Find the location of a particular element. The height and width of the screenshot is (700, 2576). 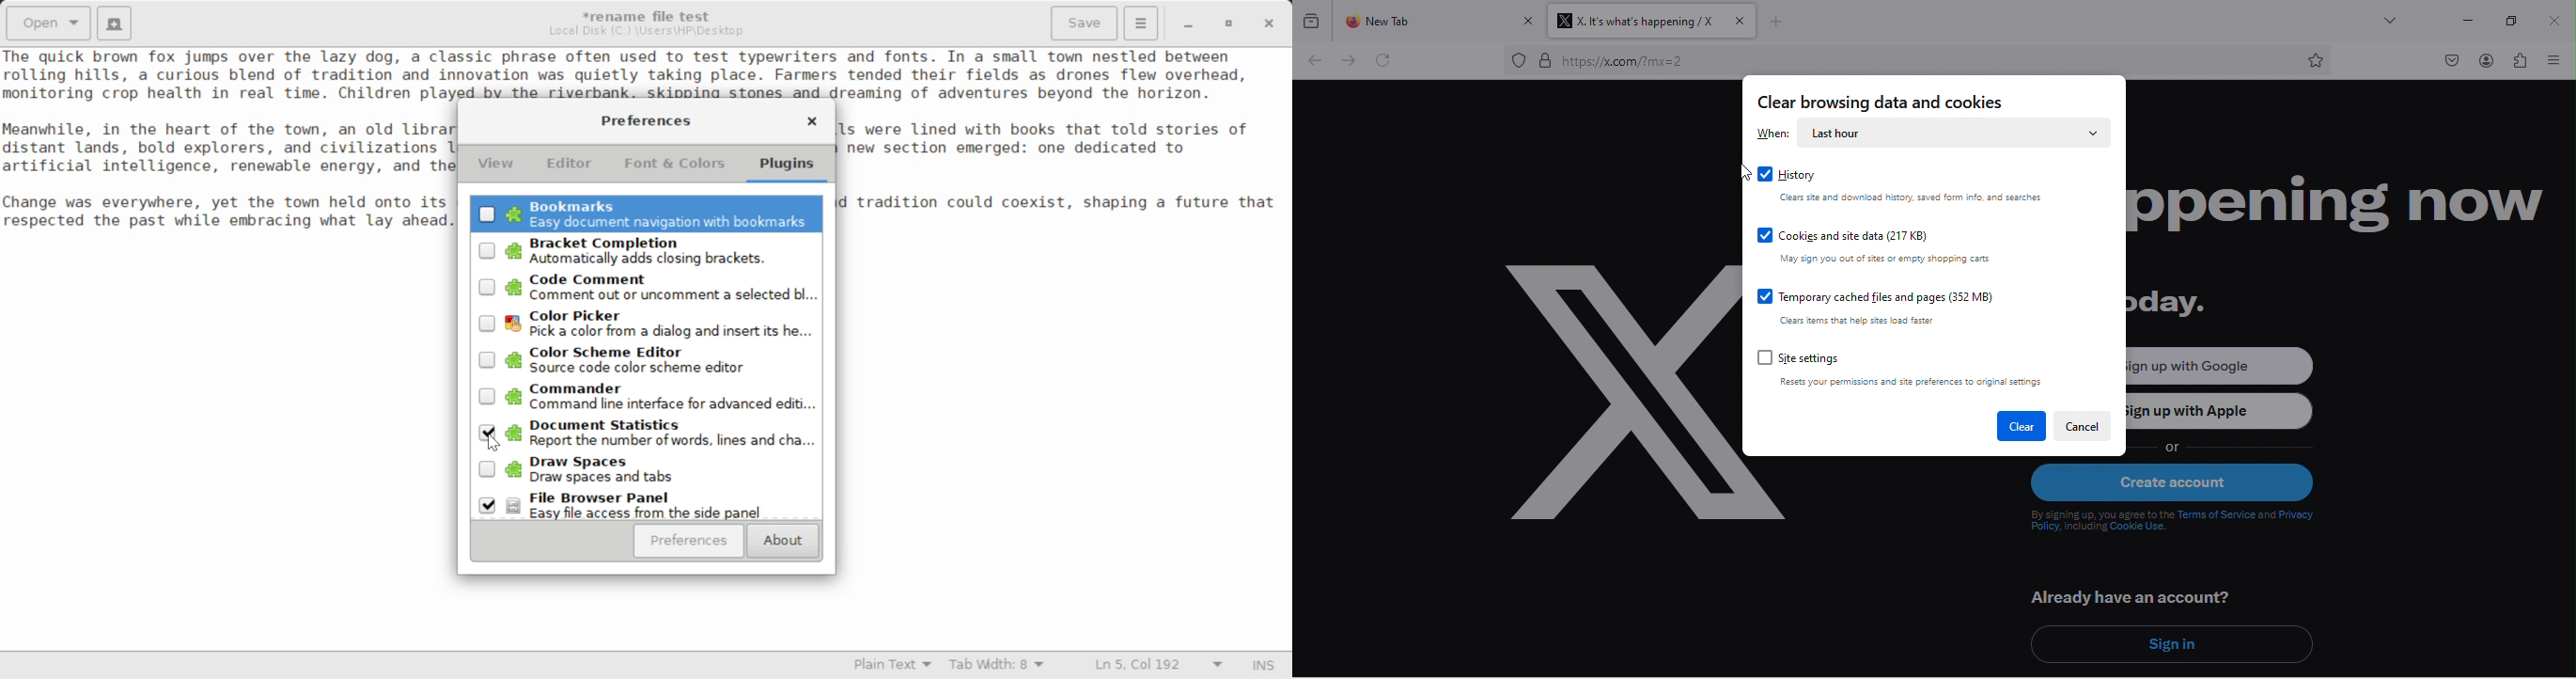

account is located at coordinates (2483, 60).